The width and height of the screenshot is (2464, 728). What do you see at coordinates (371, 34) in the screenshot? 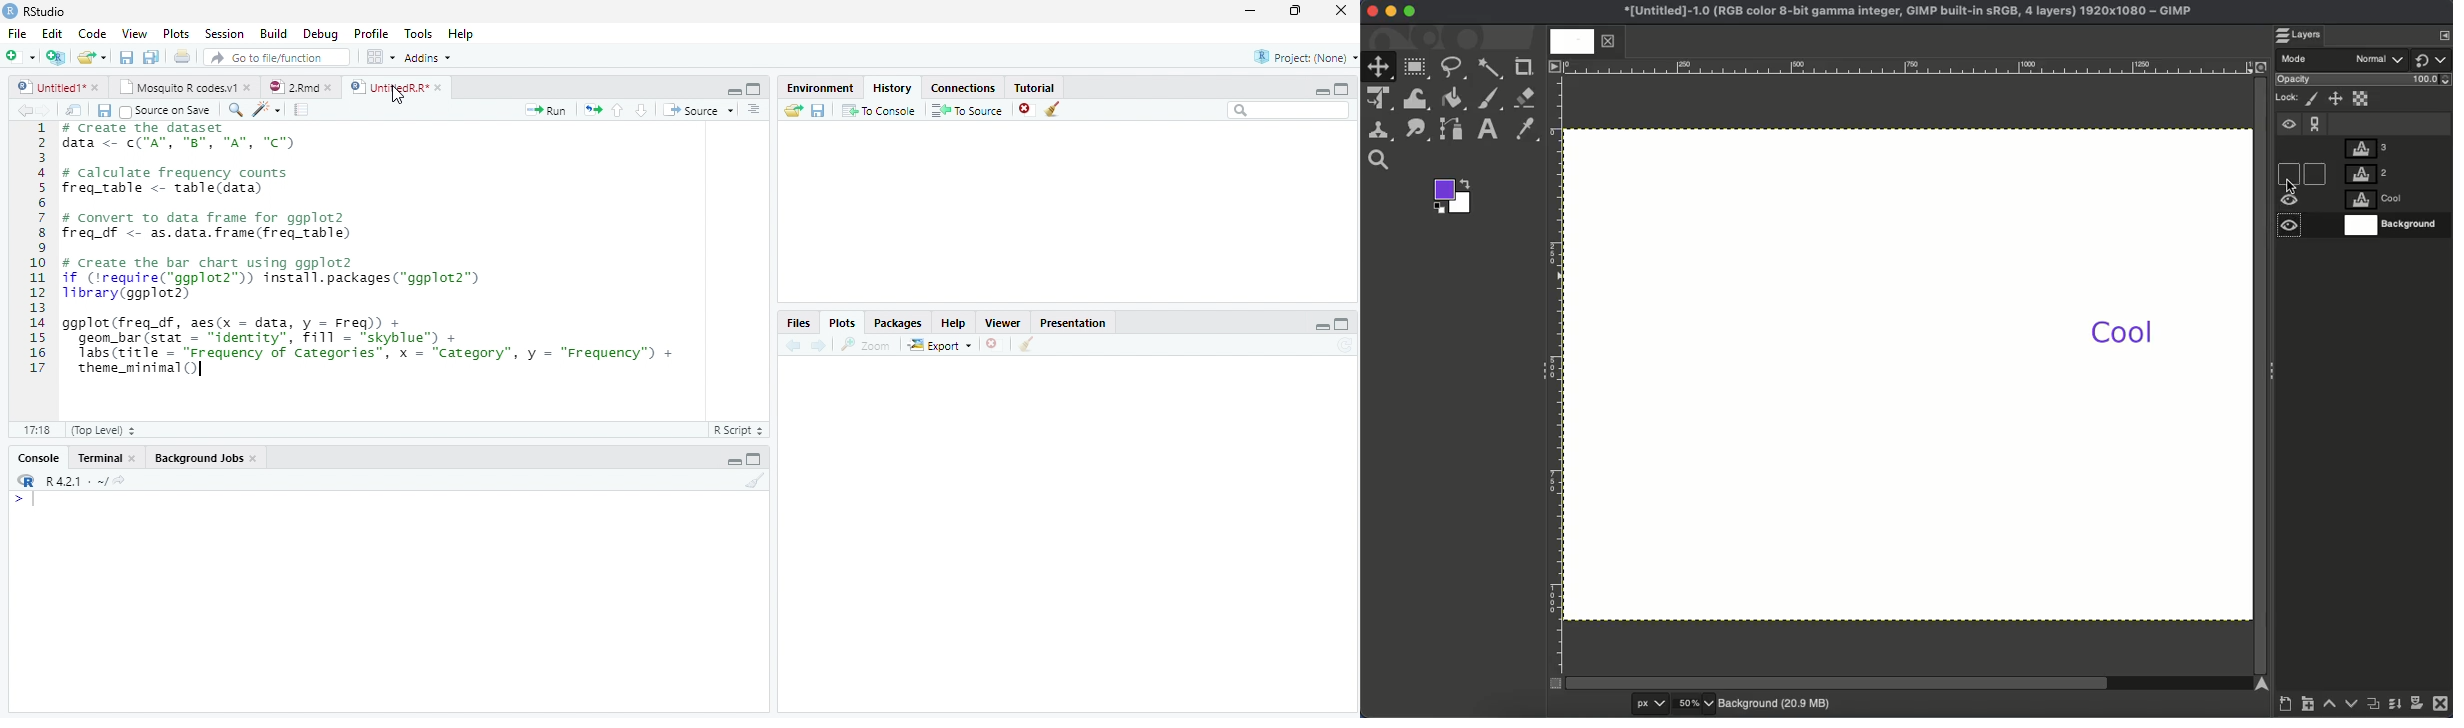
I see `Profile` at bounding box center [371, 34].